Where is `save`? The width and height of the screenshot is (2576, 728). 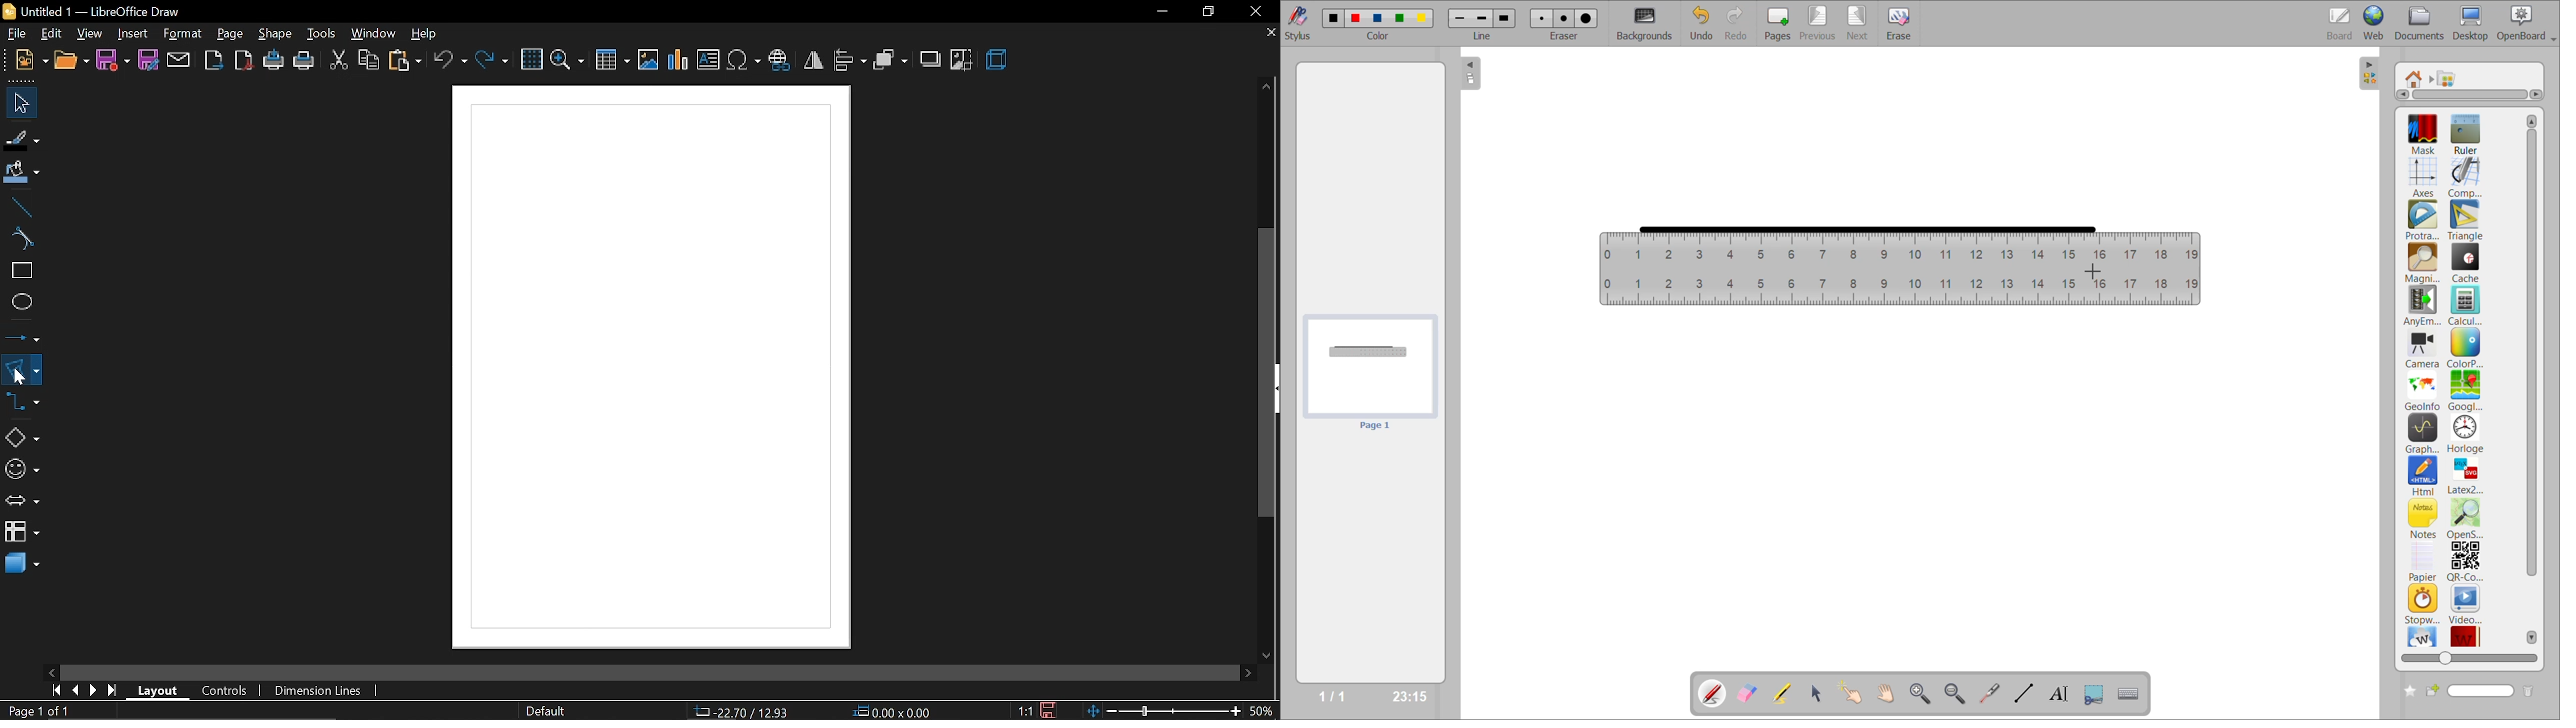 save is located at coordinates (113, 60).